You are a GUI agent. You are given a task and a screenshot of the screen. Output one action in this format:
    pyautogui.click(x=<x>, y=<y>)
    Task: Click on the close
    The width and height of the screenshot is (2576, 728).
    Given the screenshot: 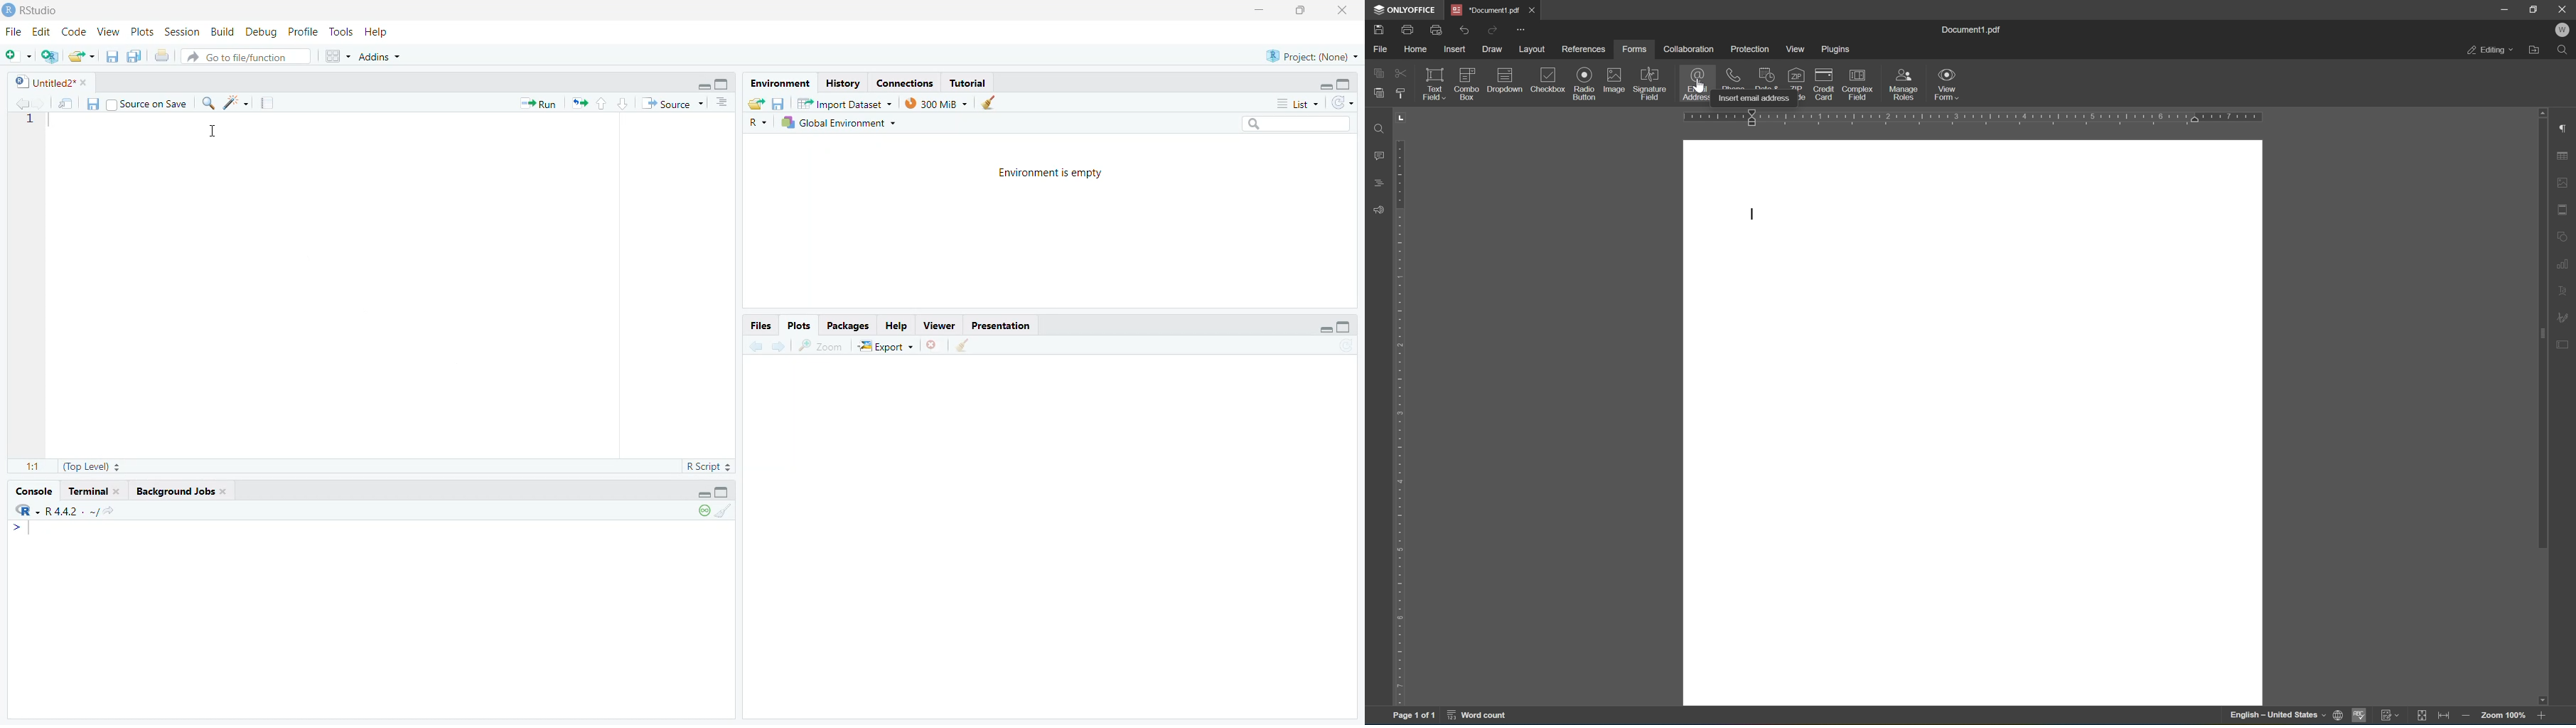 What is the action you would take?
    pyautogui.click(x=2564, y=9)
    